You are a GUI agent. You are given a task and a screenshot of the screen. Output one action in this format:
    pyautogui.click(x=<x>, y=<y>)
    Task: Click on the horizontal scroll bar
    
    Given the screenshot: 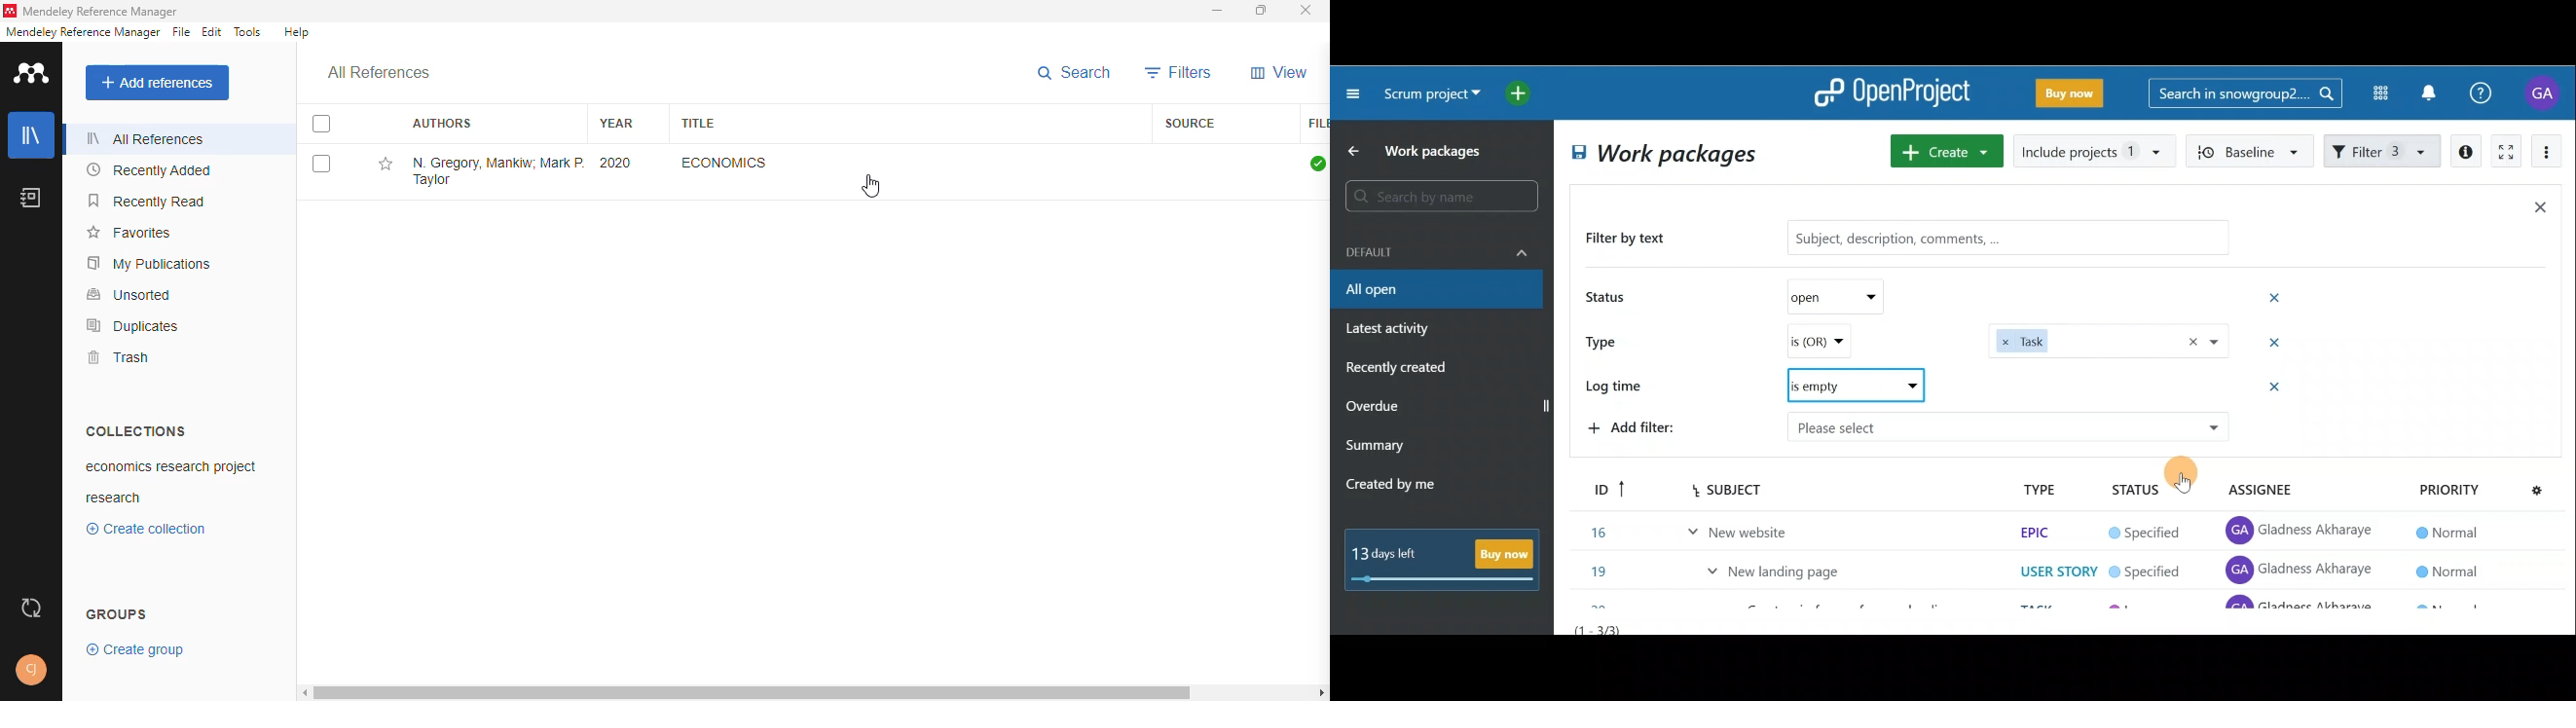 What is the action you would take?
    pyautogui.click(x=751, y=692)
    